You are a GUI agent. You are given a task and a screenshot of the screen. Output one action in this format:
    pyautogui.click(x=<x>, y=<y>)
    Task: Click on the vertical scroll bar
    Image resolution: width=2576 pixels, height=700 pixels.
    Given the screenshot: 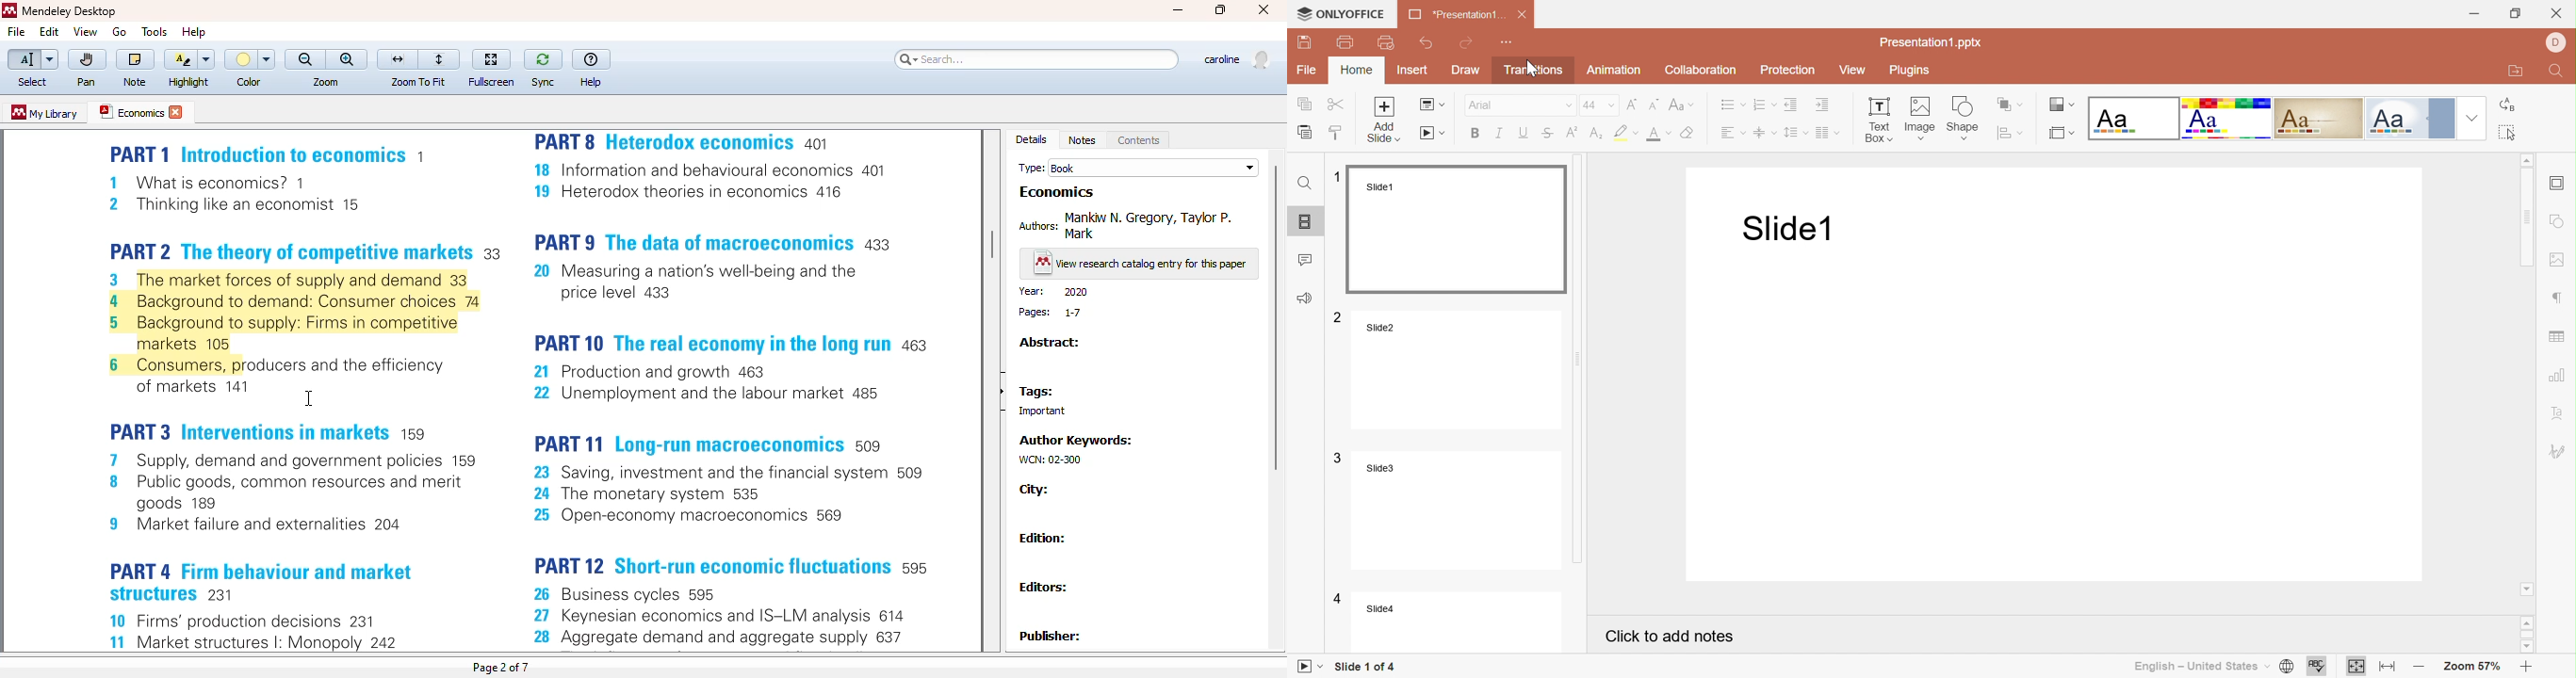 What is the action you would take?
    pyautogui.click(x=992, y=246)
    